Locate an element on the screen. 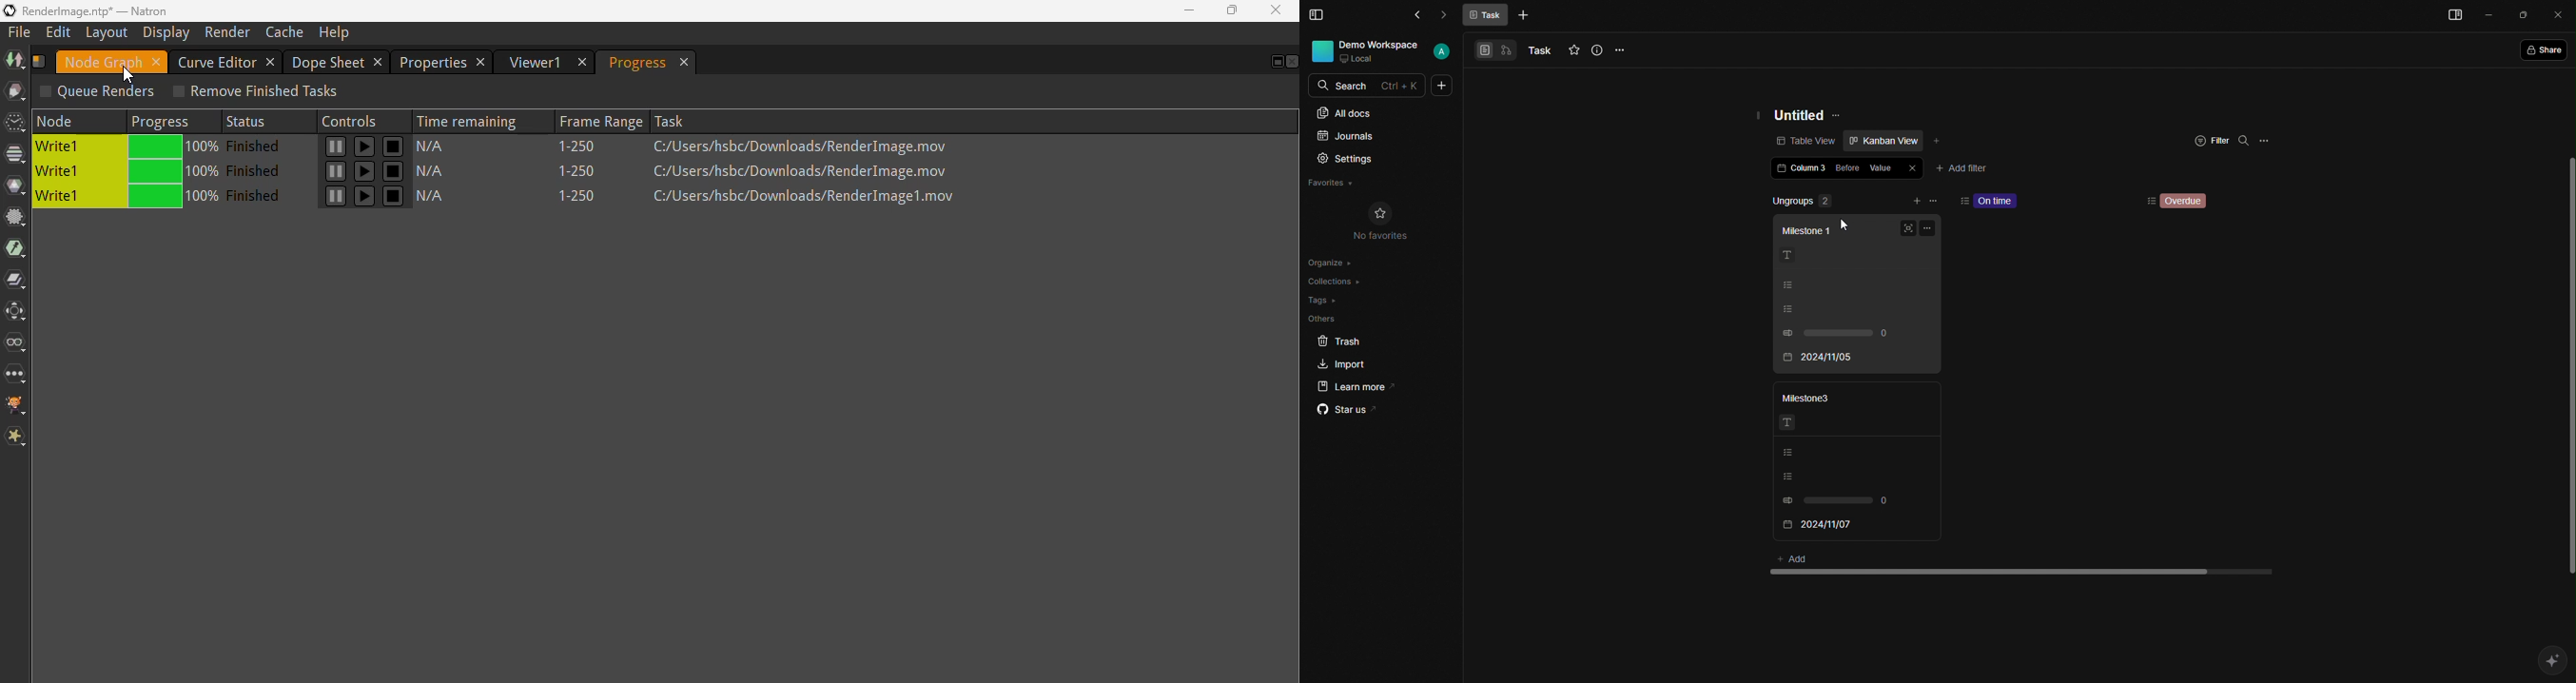 This screenshot has width=2576, height=700. Value is located at coordinates (1881, 165).